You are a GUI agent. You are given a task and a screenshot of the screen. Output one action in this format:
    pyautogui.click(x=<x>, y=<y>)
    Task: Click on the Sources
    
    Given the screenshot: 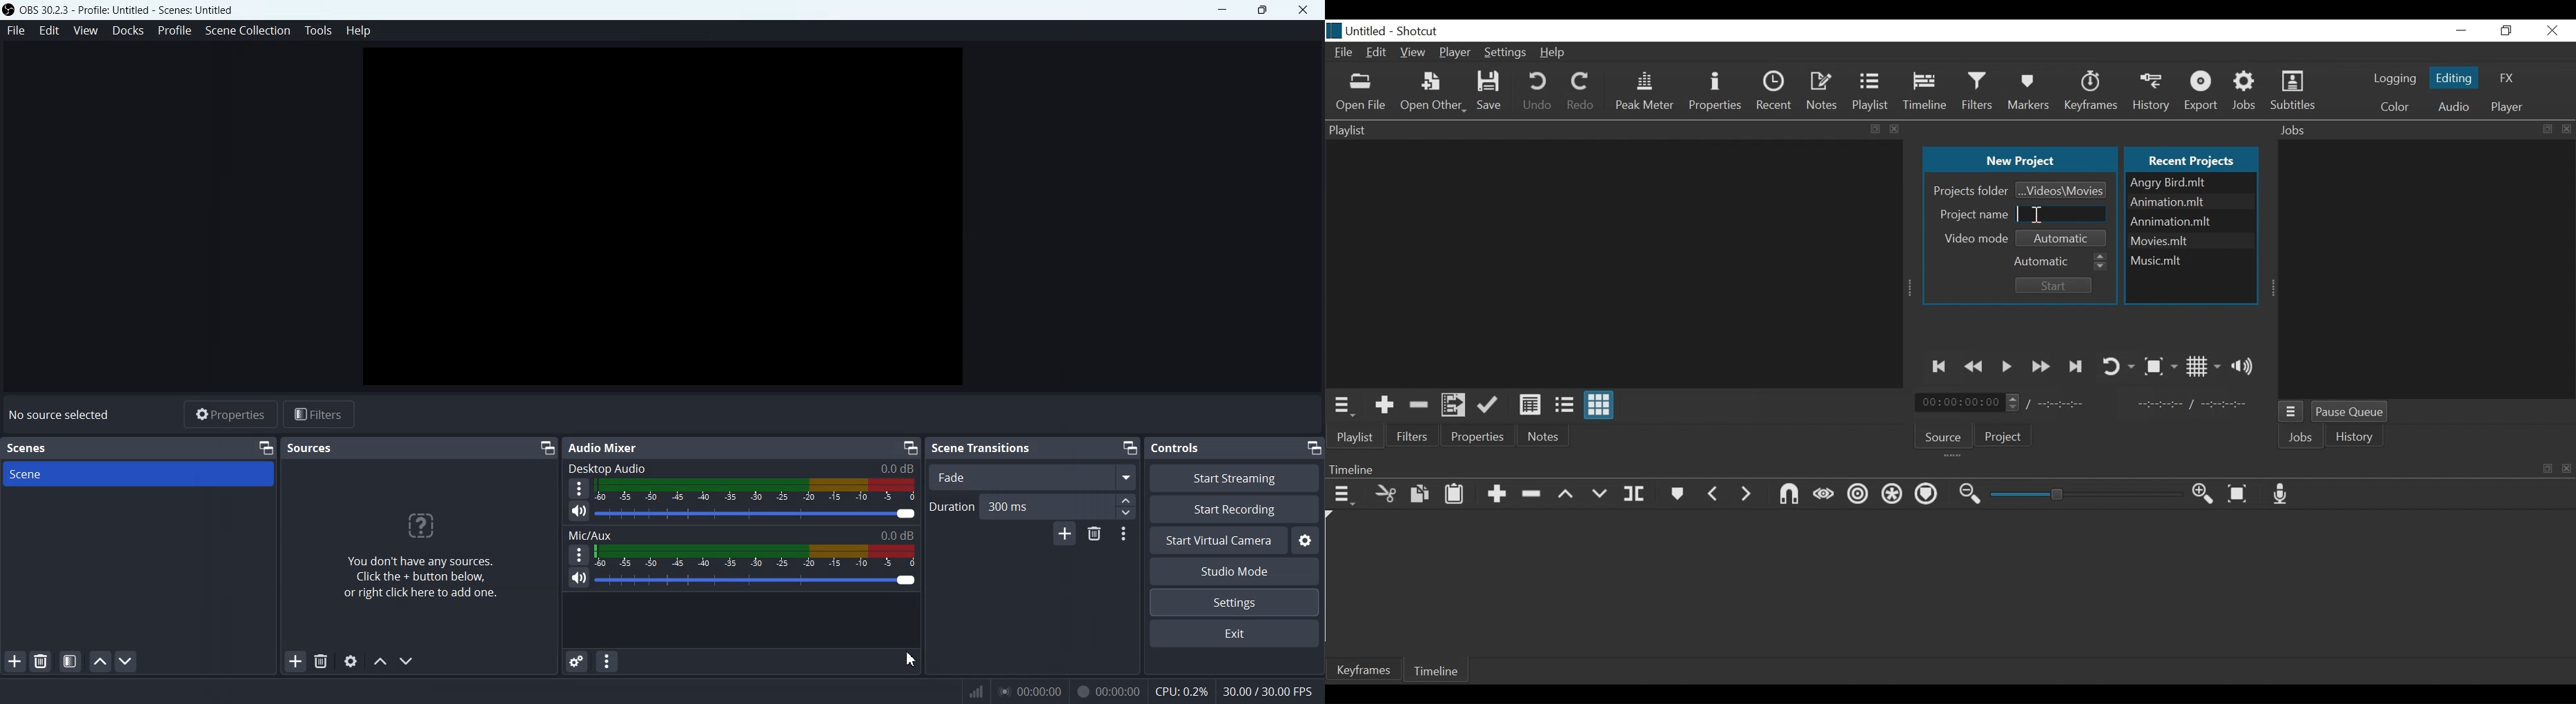 What is the action you would take?
    pyautogui.click(x=310, y=447)
    